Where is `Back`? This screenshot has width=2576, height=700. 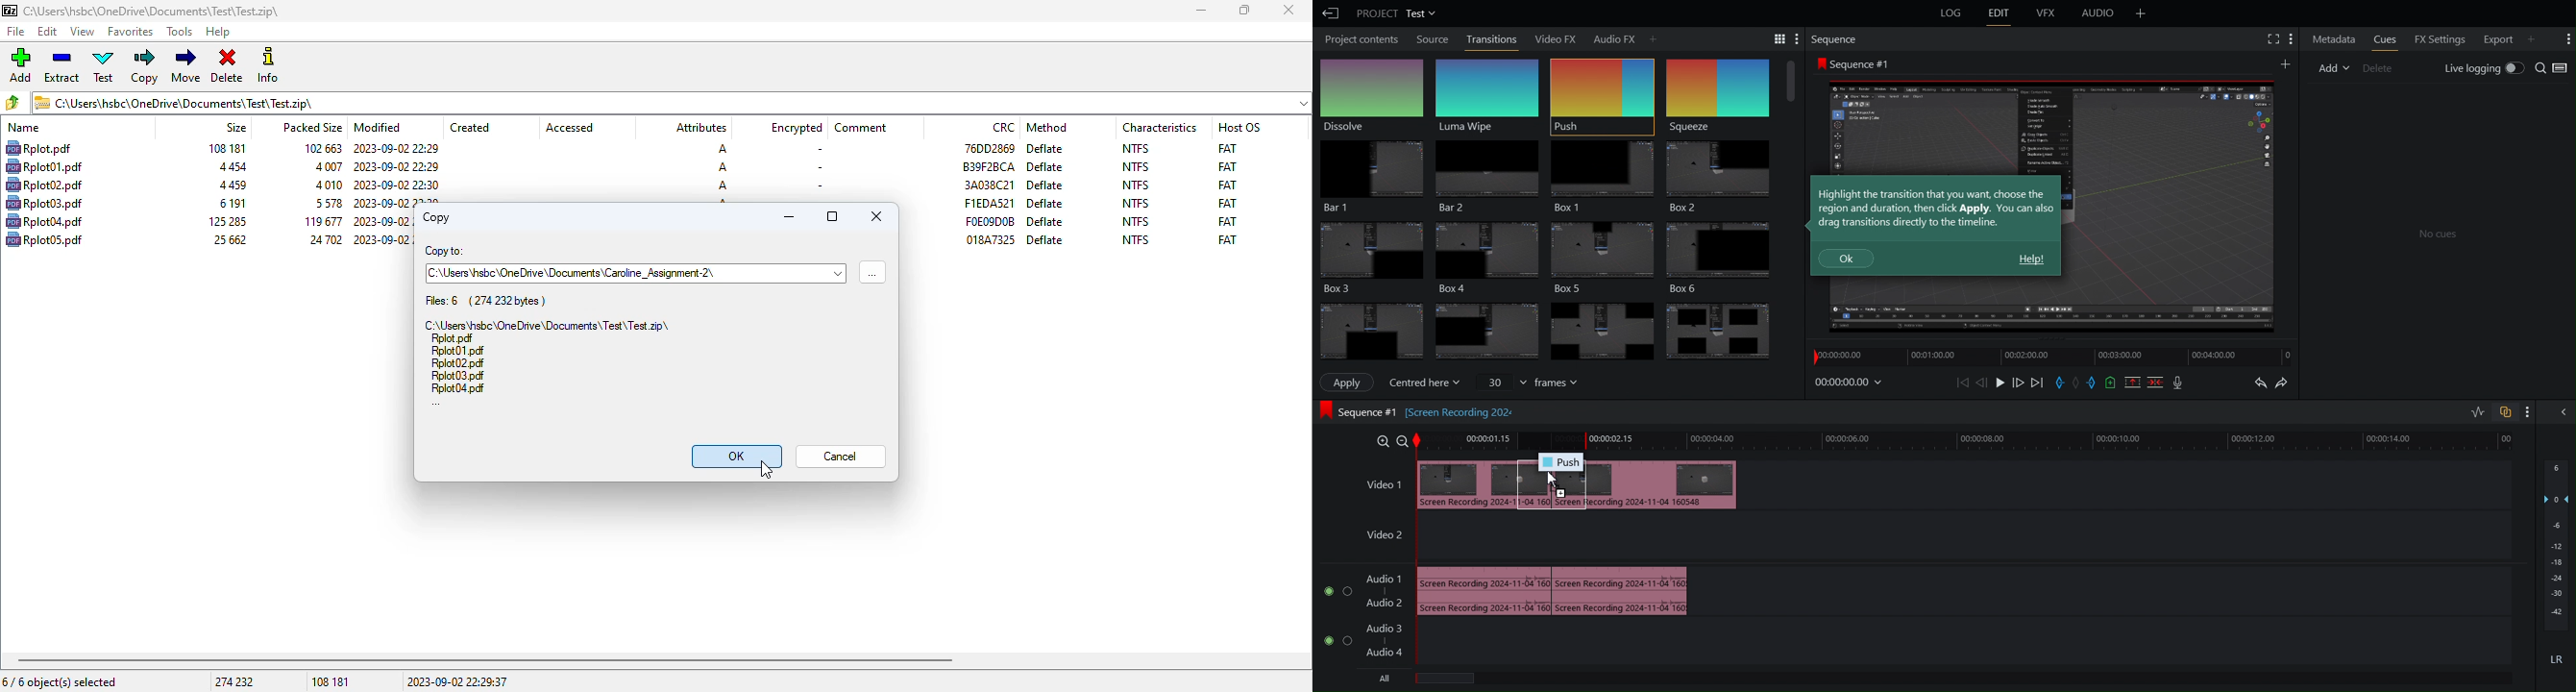 Back is located at coordinates (1329, 13).